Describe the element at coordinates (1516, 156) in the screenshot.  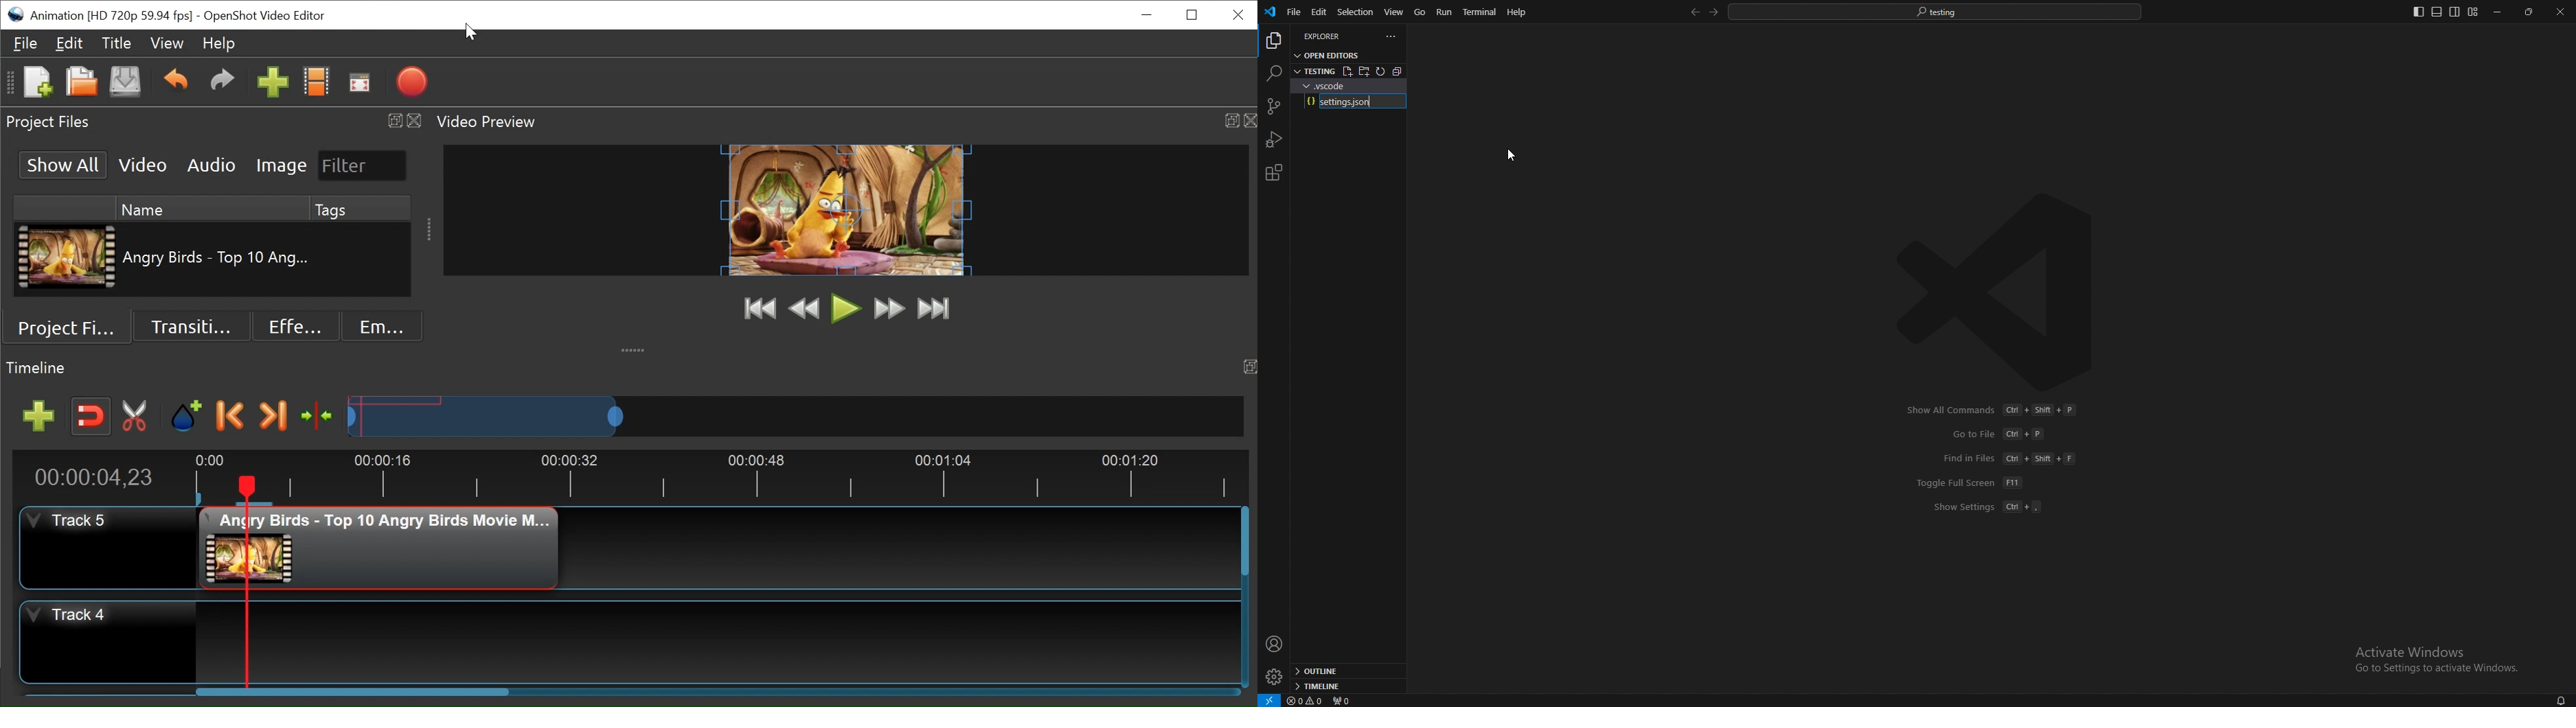
I see `cursor` at that location.